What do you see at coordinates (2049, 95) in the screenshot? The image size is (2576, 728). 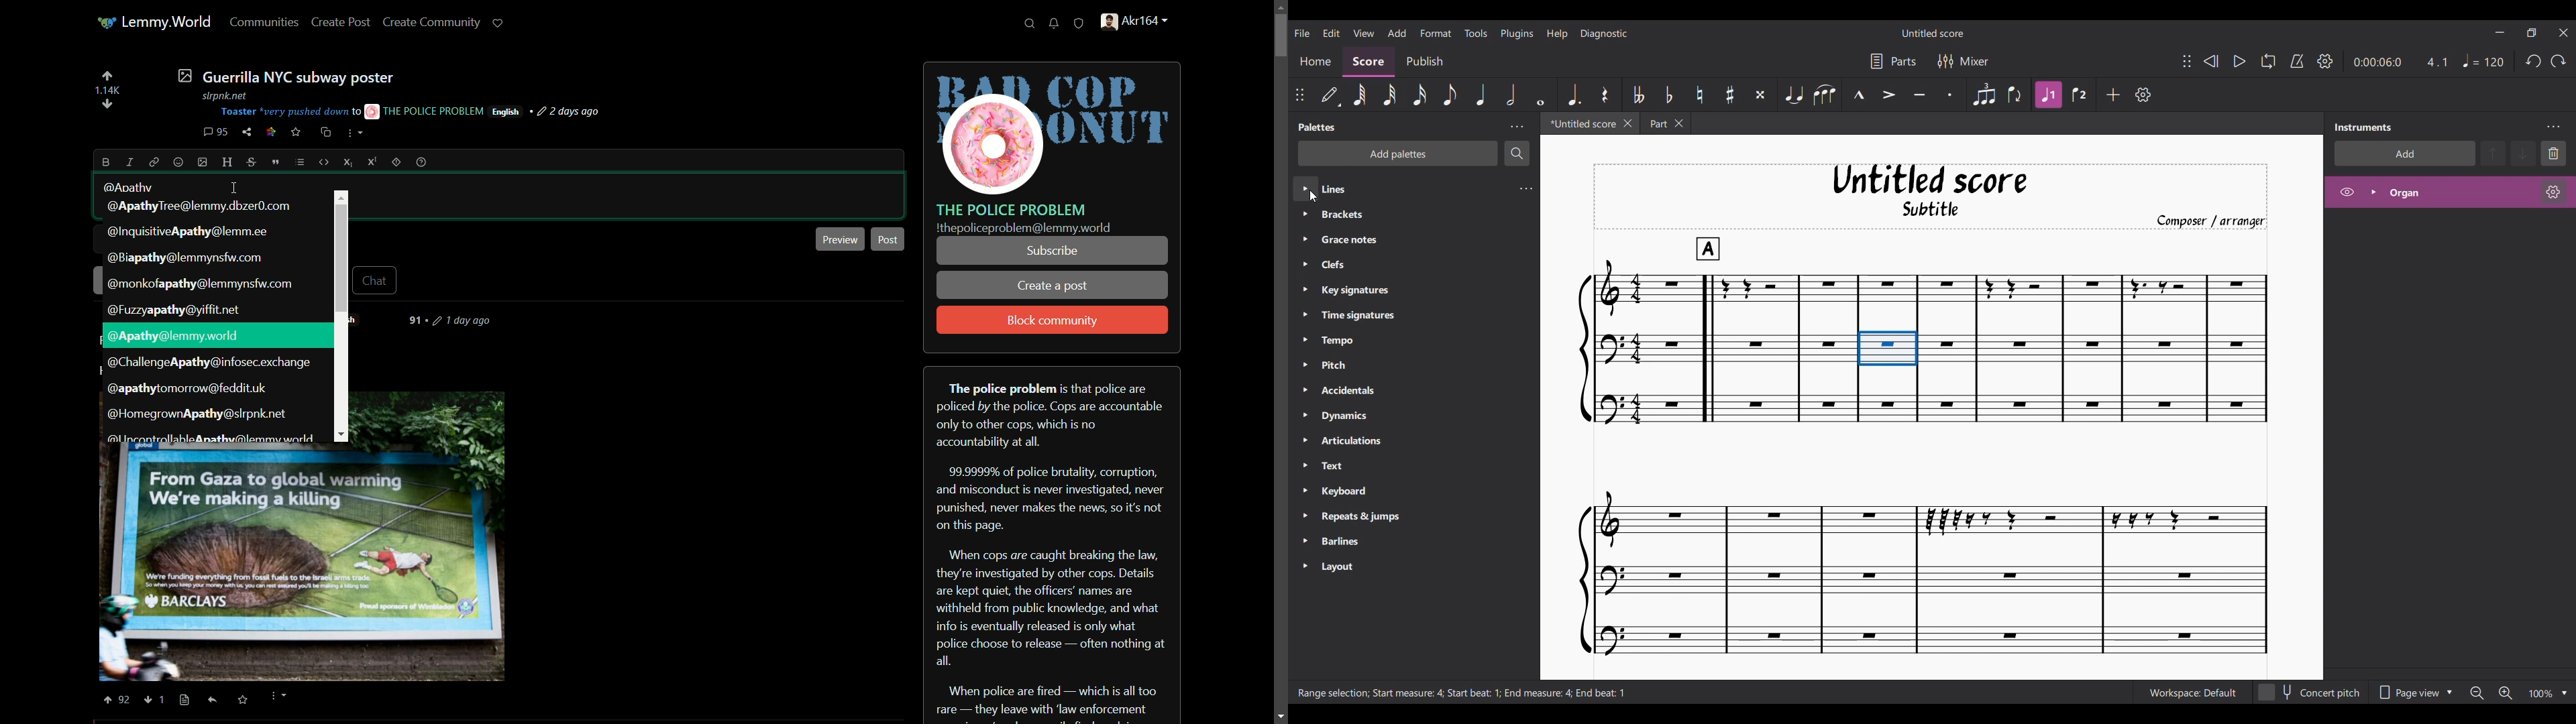 I see `Highlighted after current selection` at bounding box center [2049, 95].